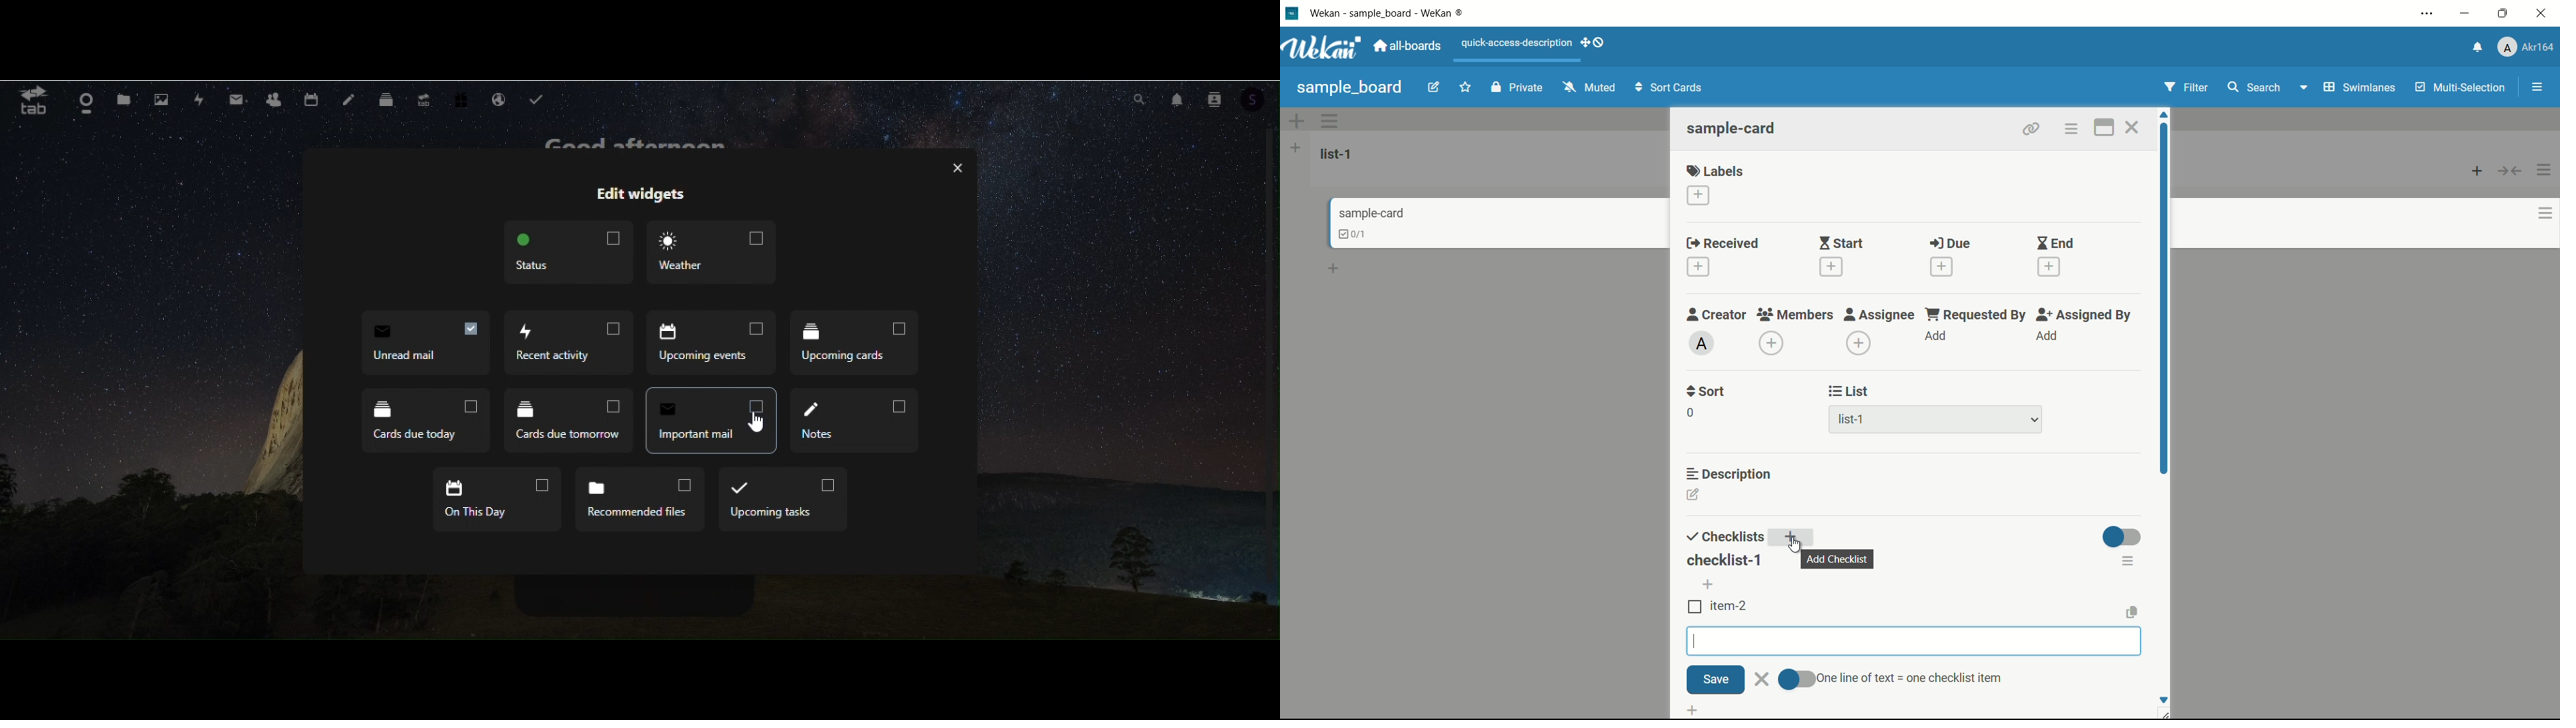 The image size is (2576, 728). What do you see at coordinates (1723, 244) in the screenshot?
I see `received` at bounding box center [1723, 244].